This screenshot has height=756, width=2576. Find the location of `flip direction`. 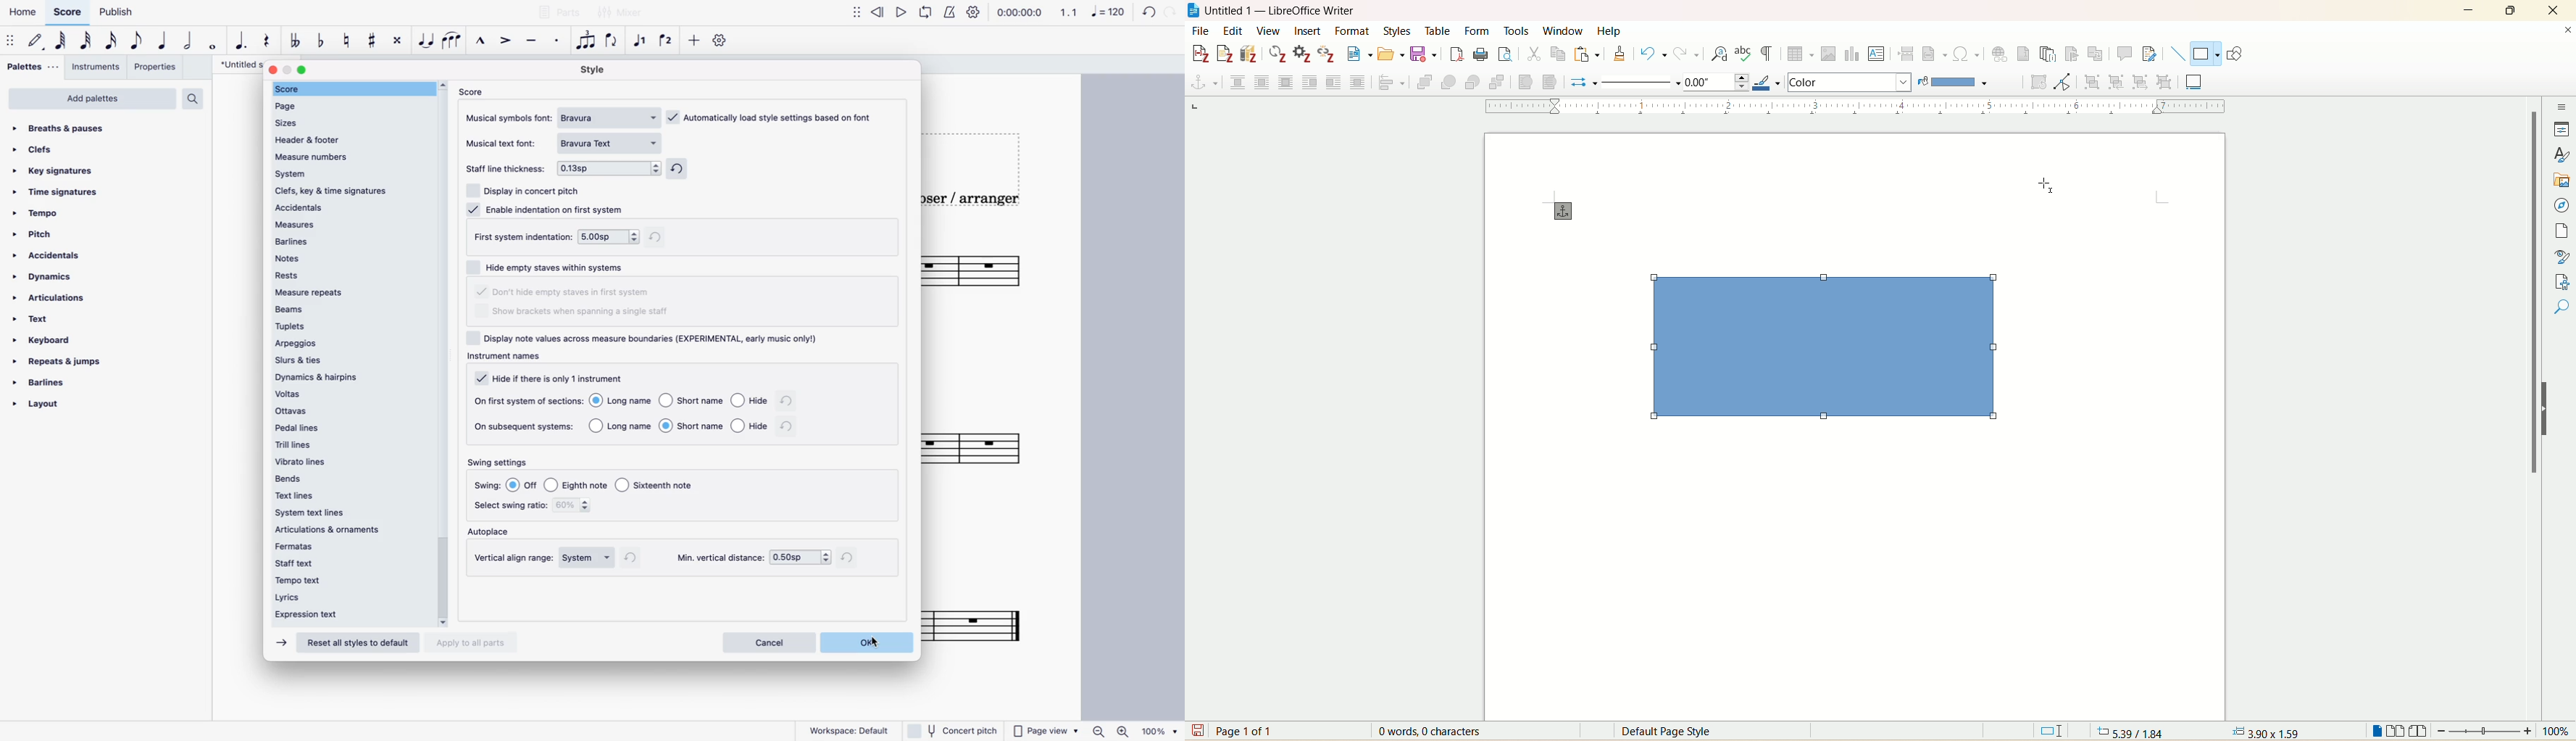

flip direction is located at coordinates (615, 43).